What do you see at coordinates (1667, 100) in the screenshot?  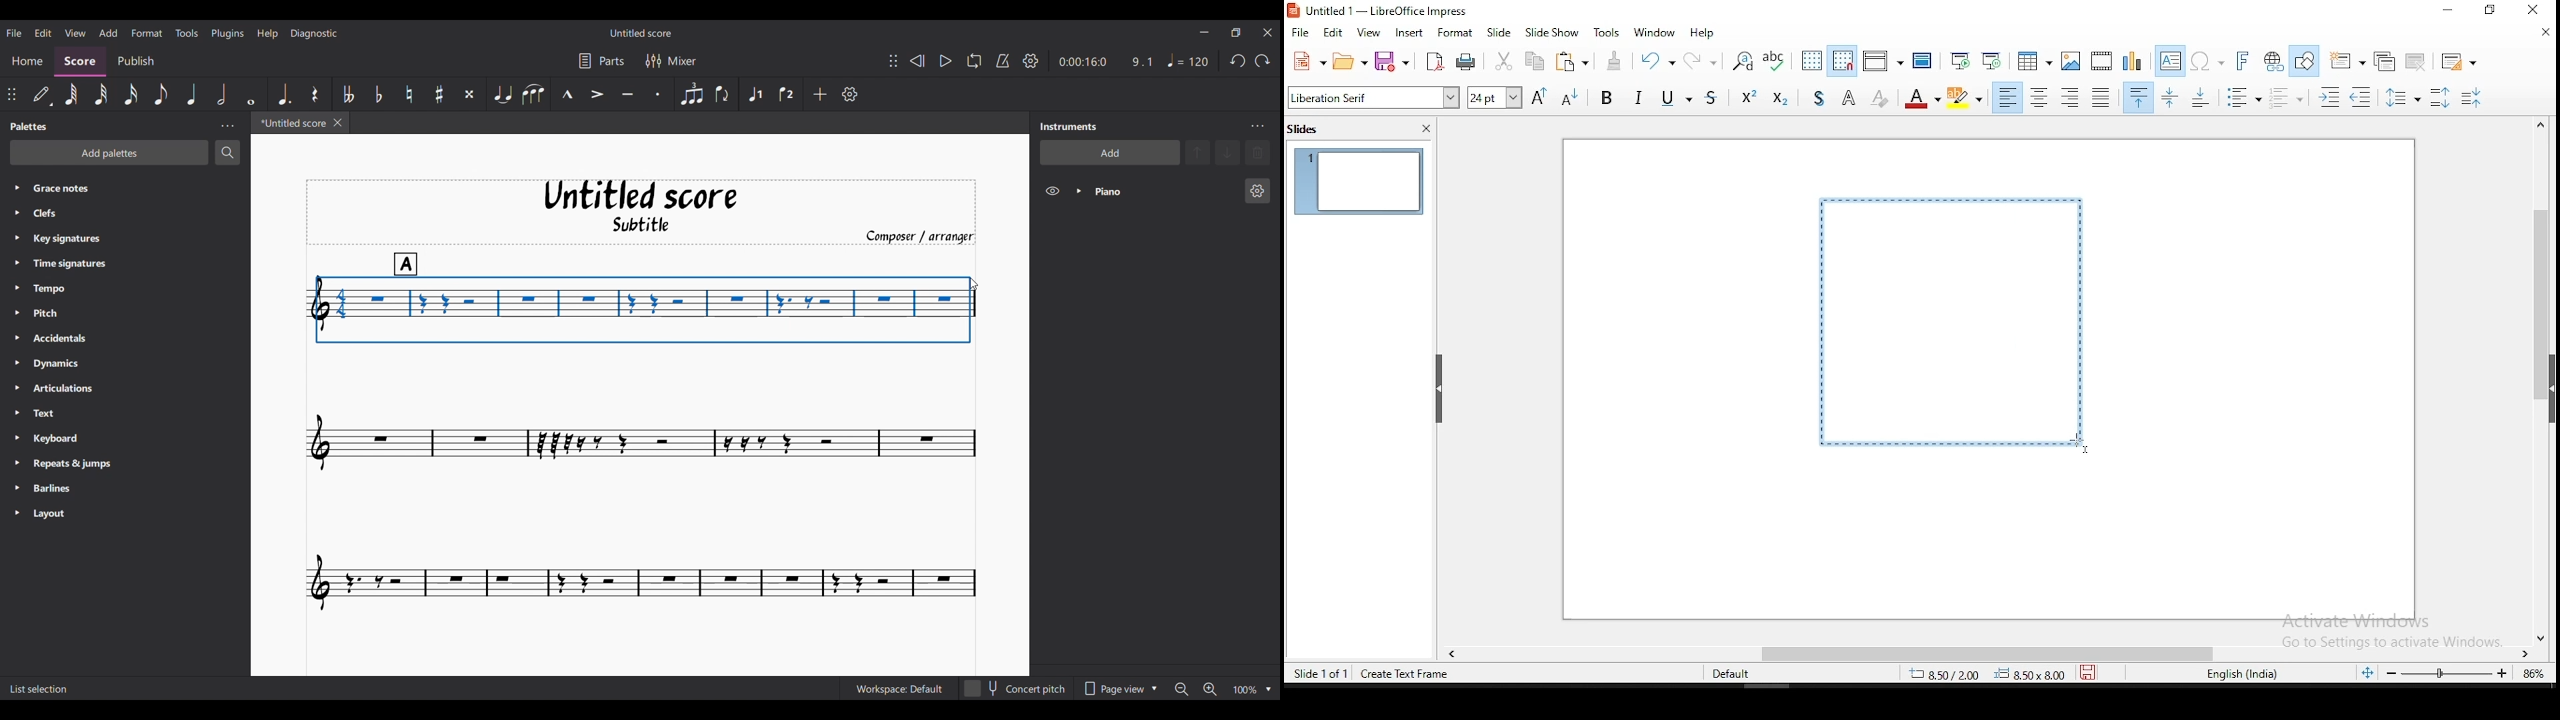 I see `underline` at bounding box center [1667, 100].